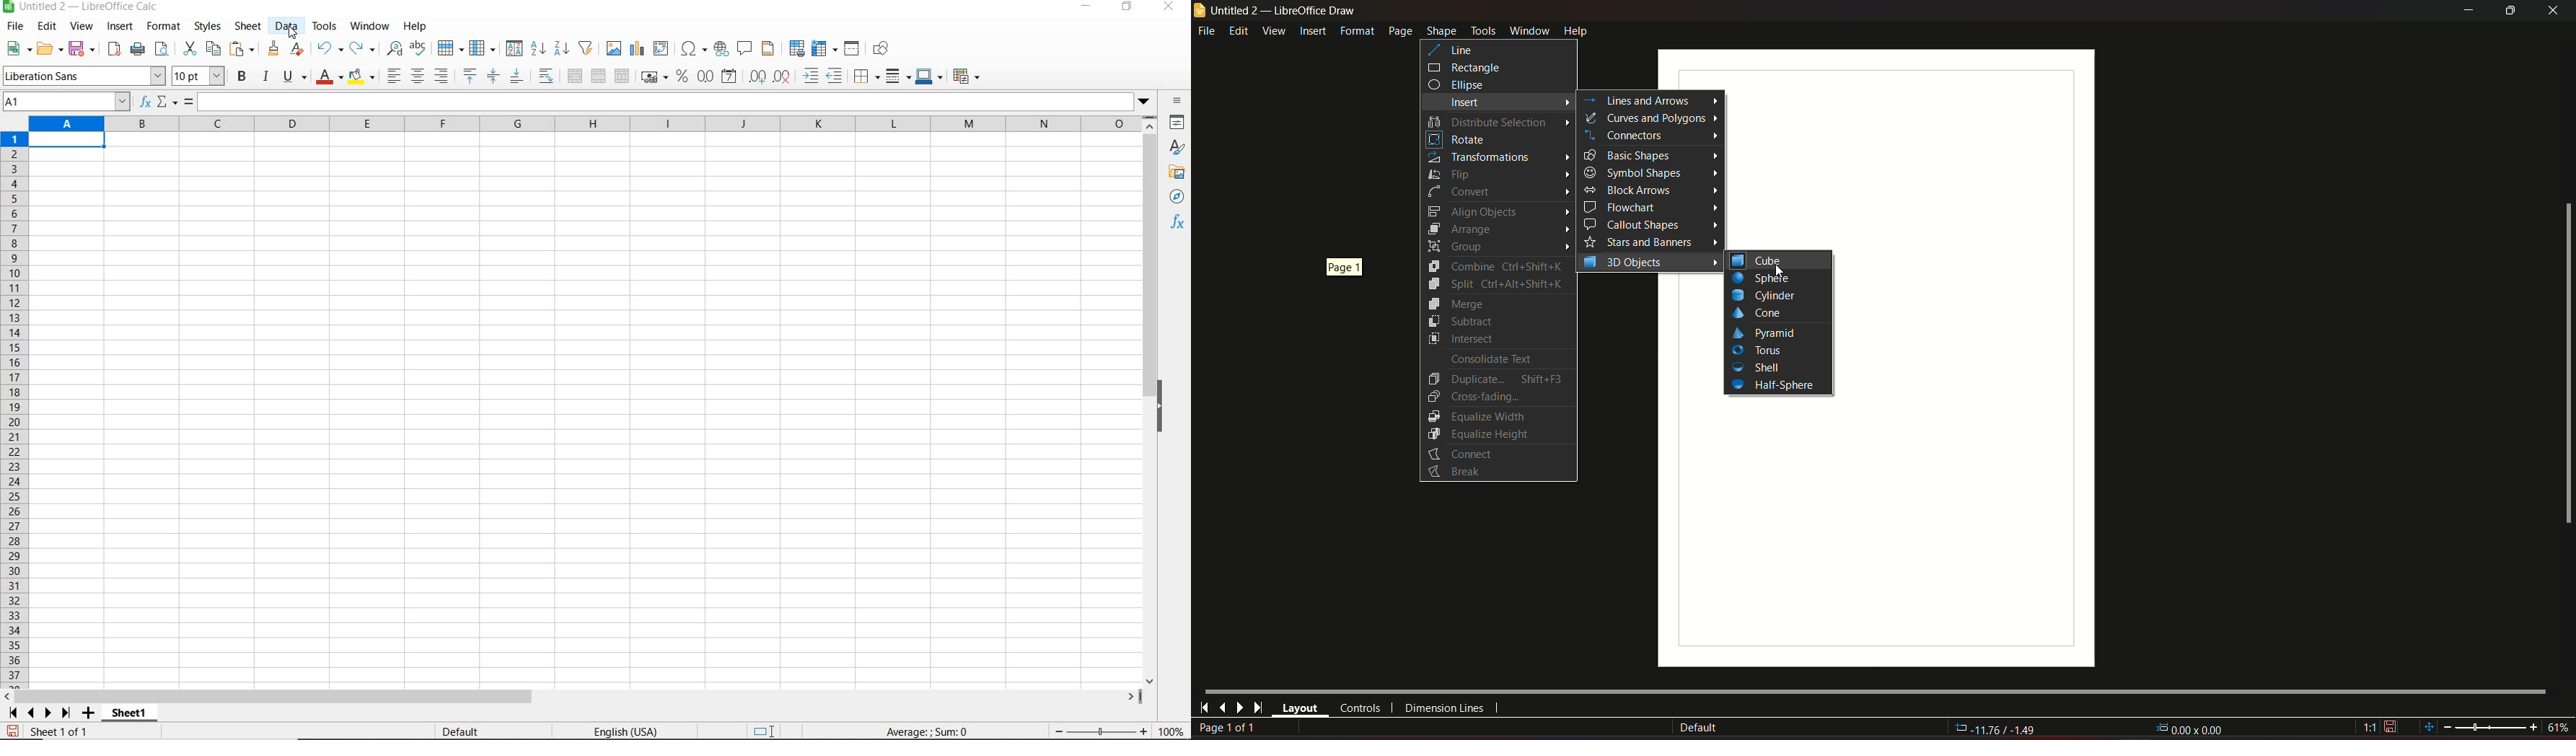  Describe the element at coordinates (1719, 118) in the screenshot. I see `Arrow` at that location.